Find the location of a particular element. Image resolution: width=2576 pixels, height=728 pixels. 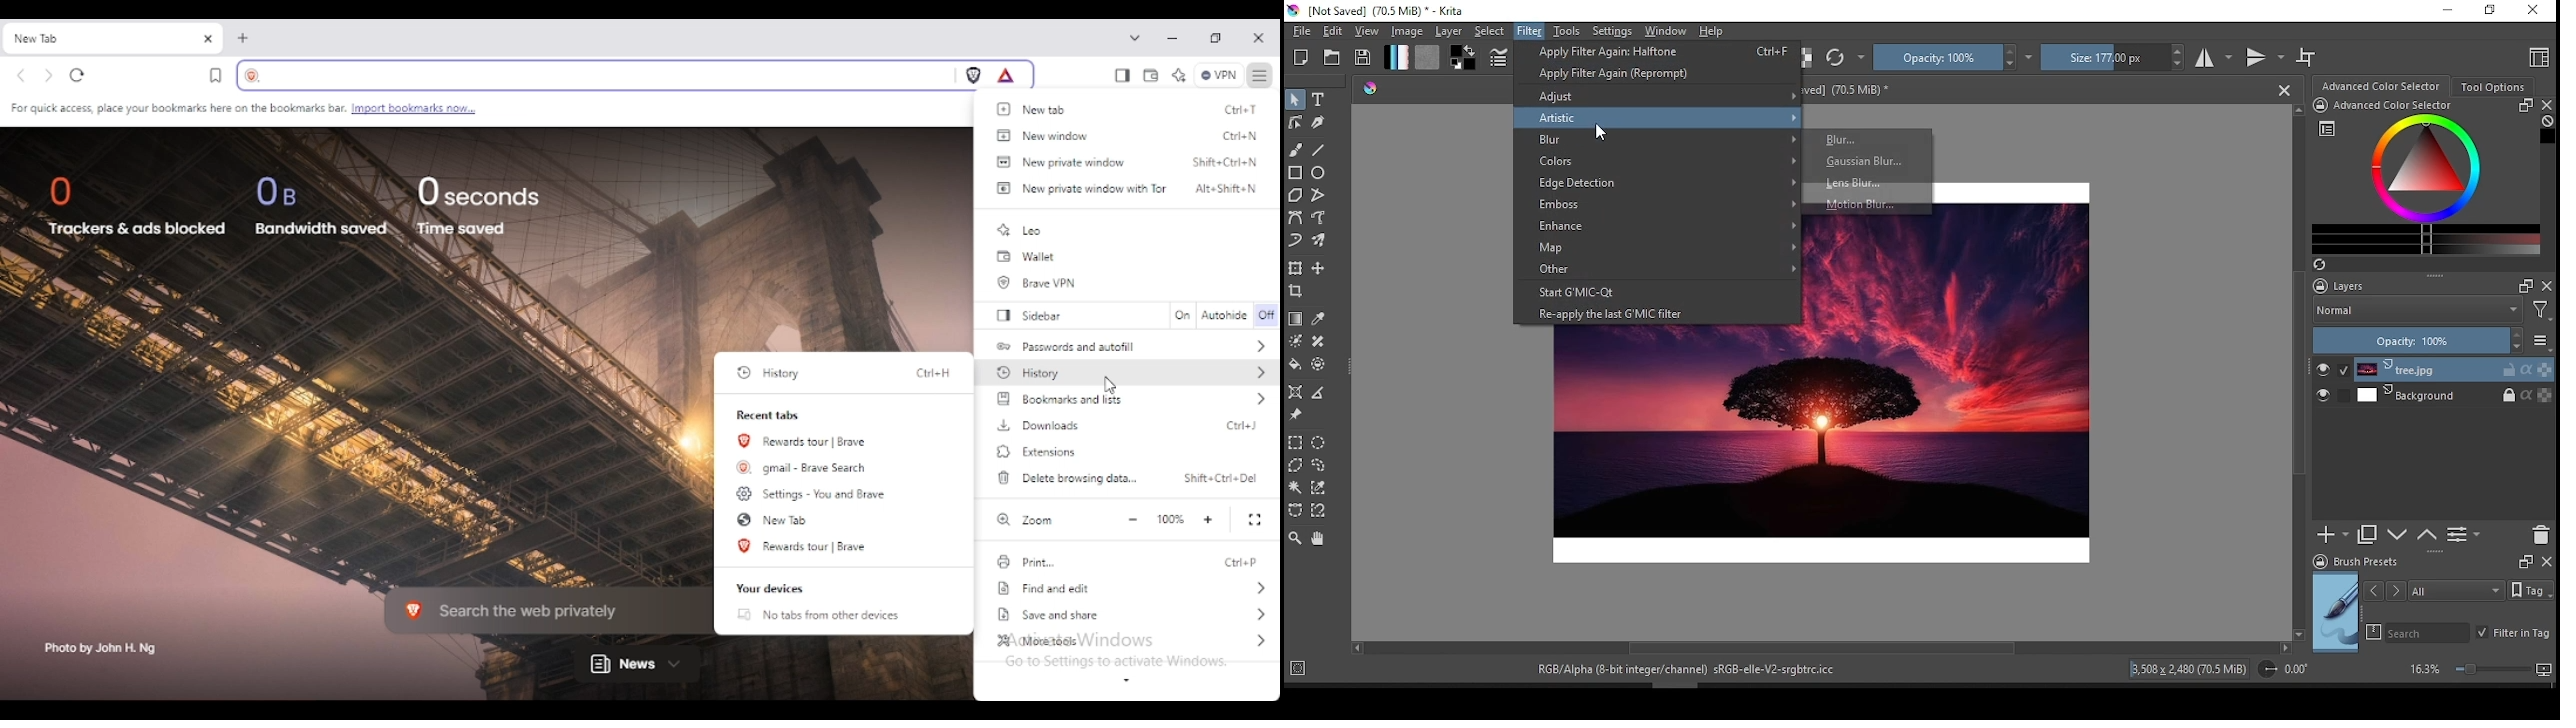

view is located at coordinates (1367, 31).